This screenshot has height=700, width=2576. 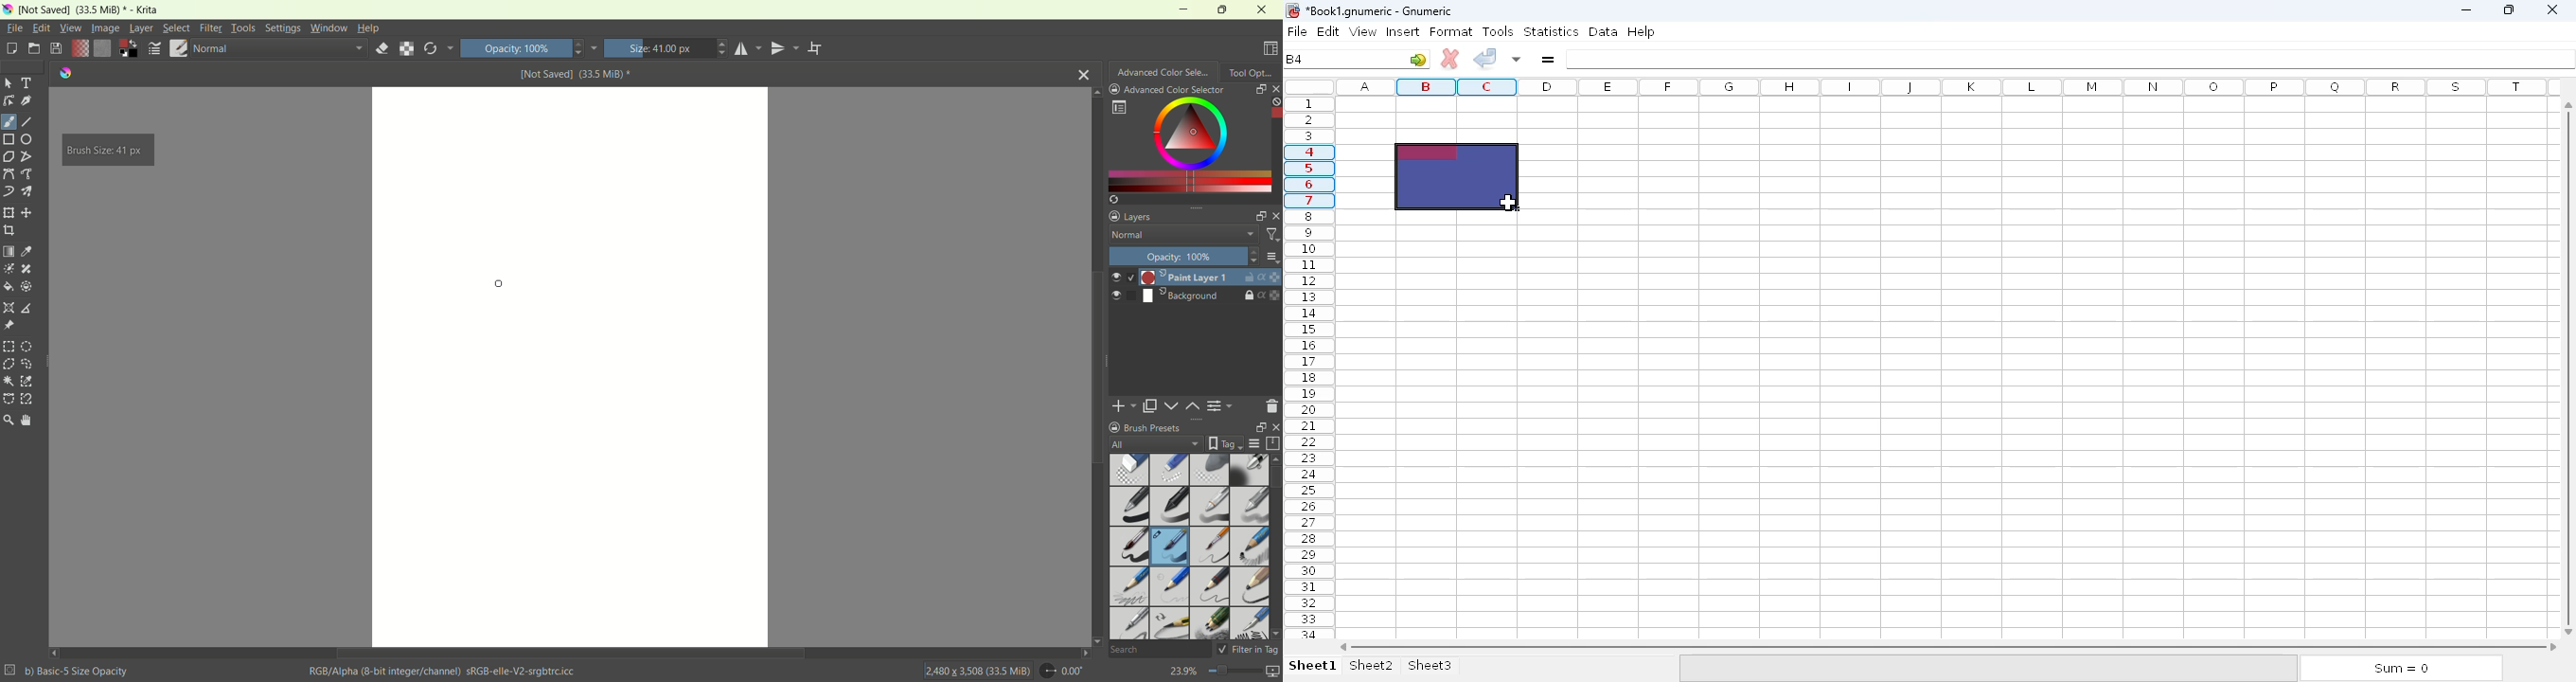 What do you see at coordinates (1260, 88) in the screenshot?
I see `float docker` at bounding box center [1260, 88].